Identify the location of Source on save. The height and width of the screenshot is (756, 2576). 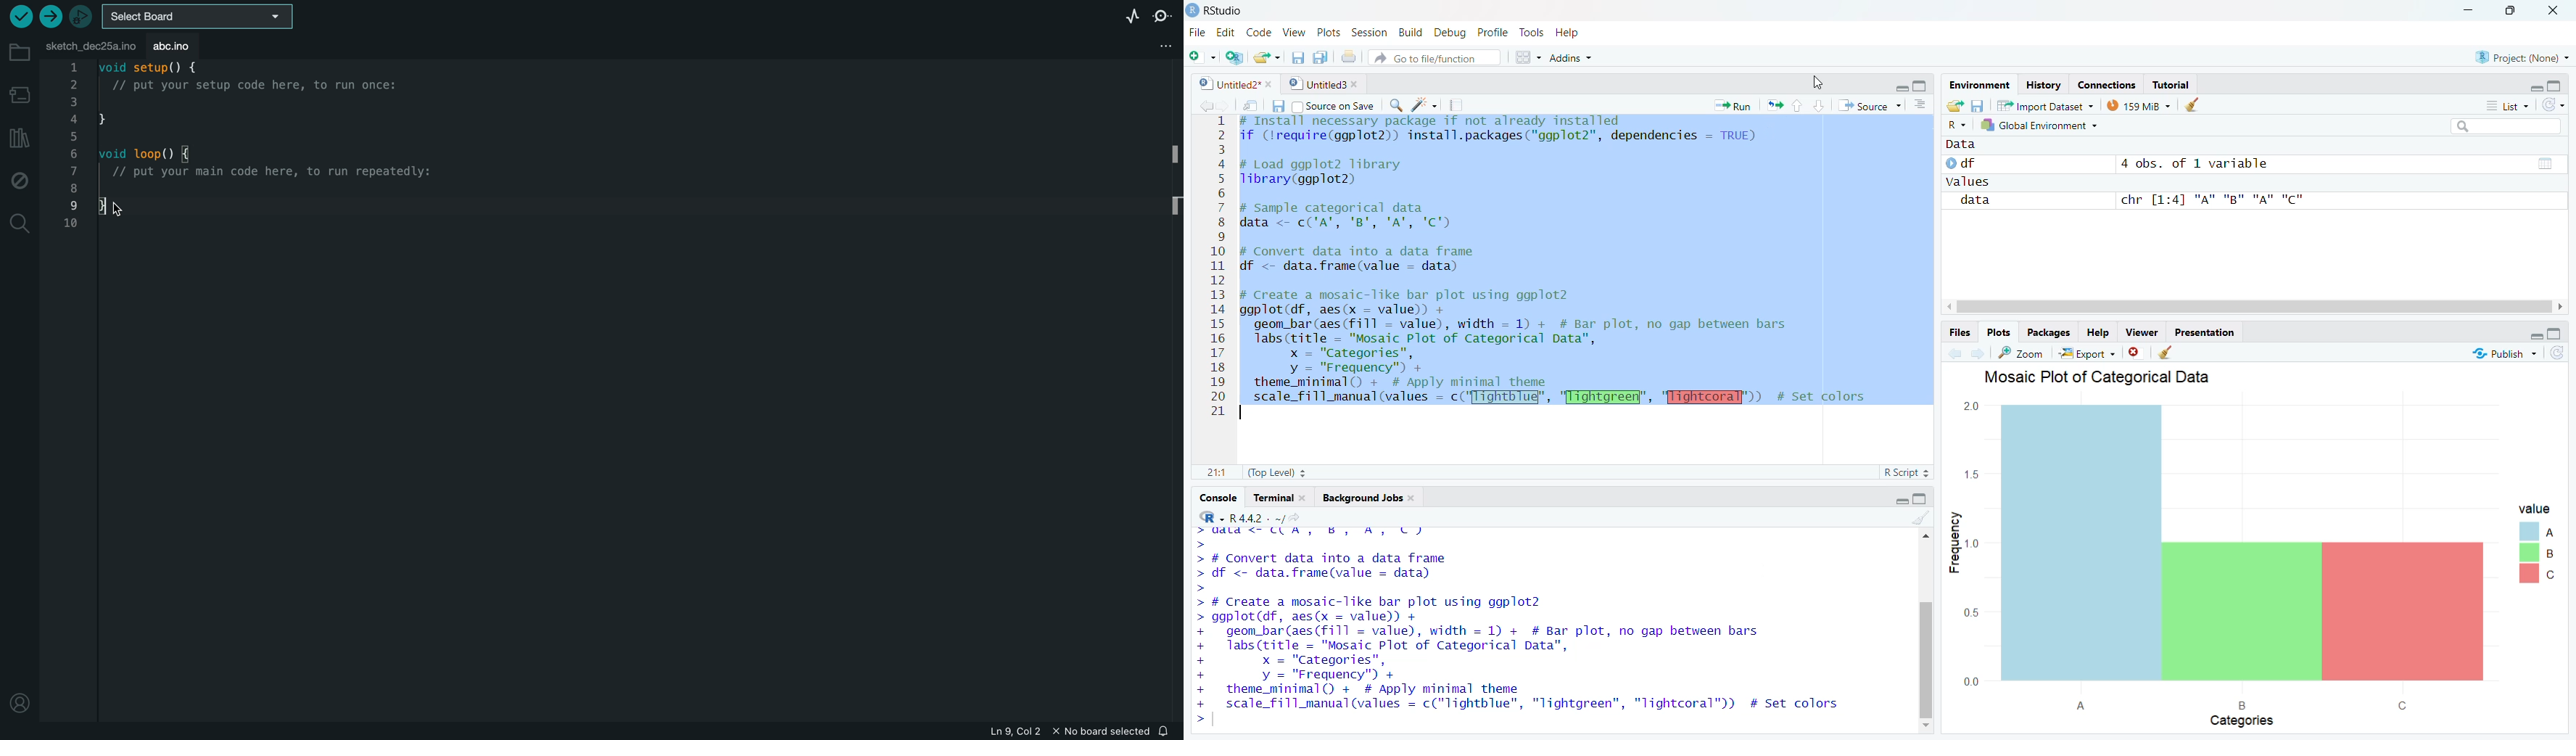
(1332, 106).